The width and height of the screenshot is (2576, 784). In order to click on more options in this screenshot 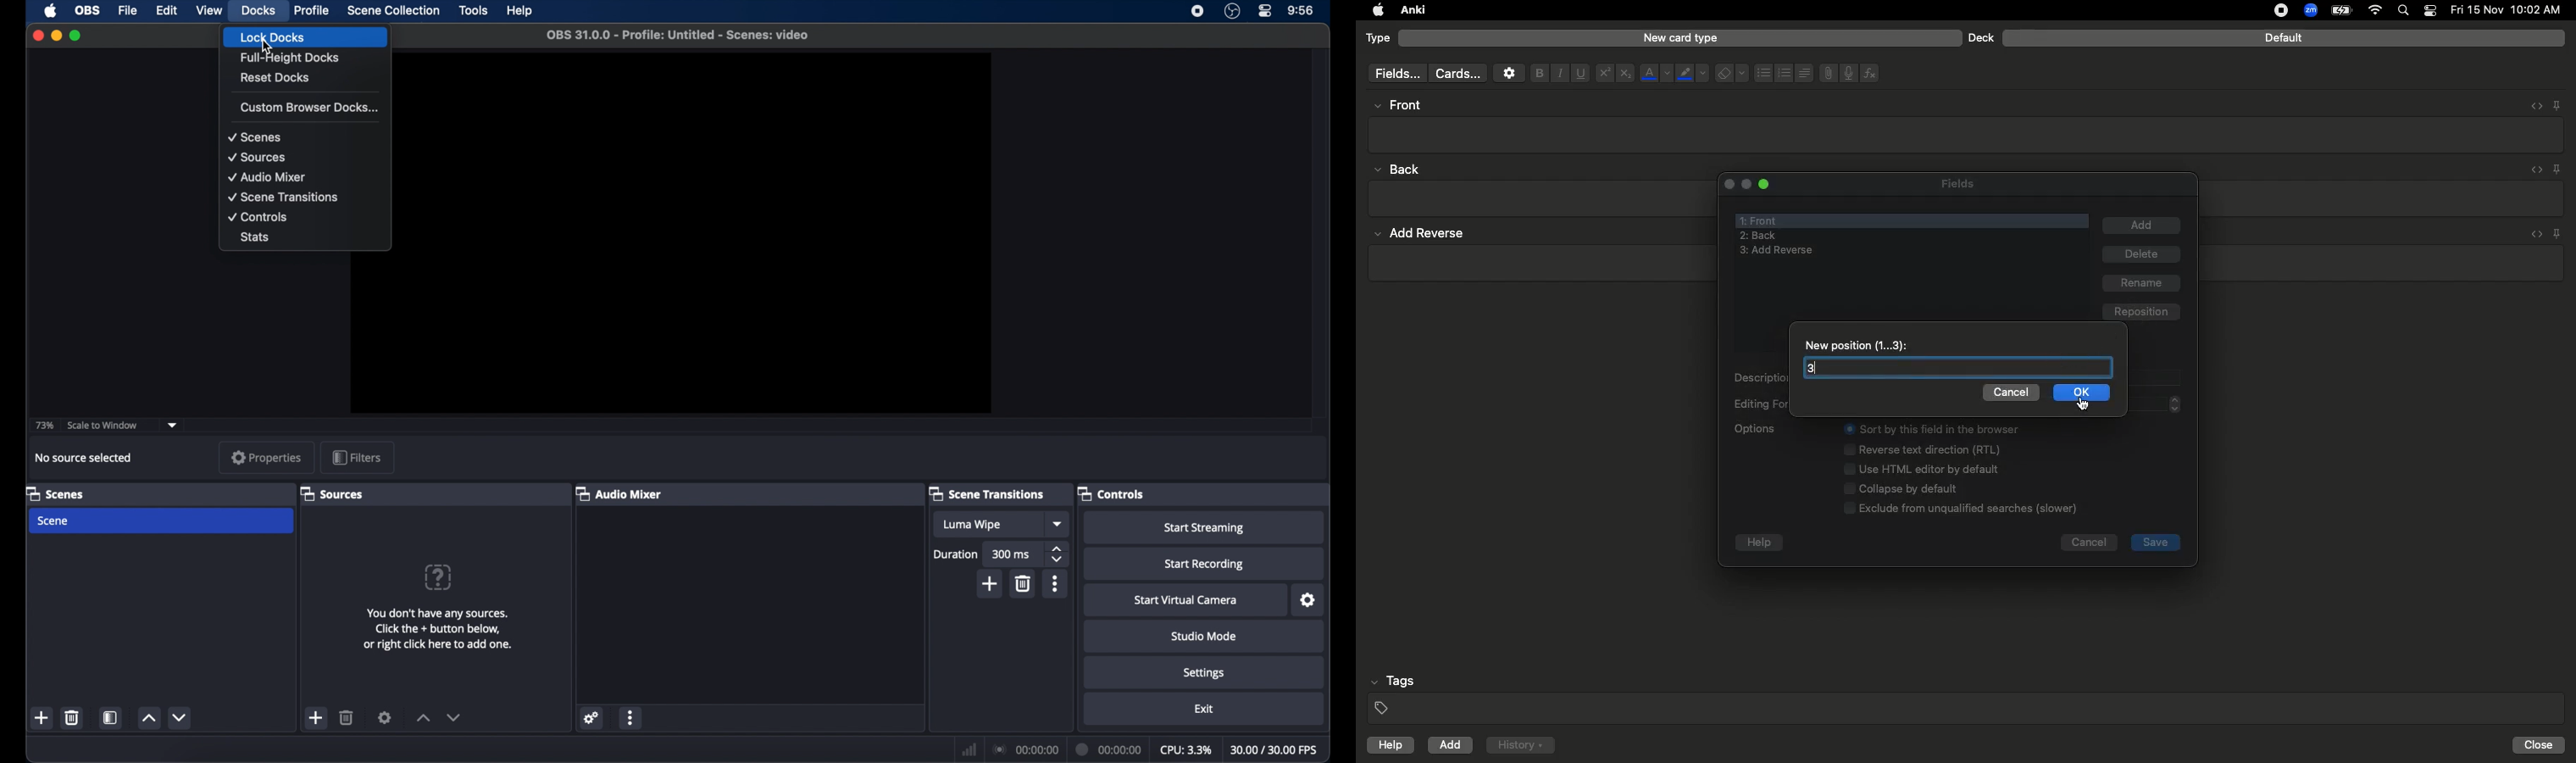, I will do `click(631, 717)`.